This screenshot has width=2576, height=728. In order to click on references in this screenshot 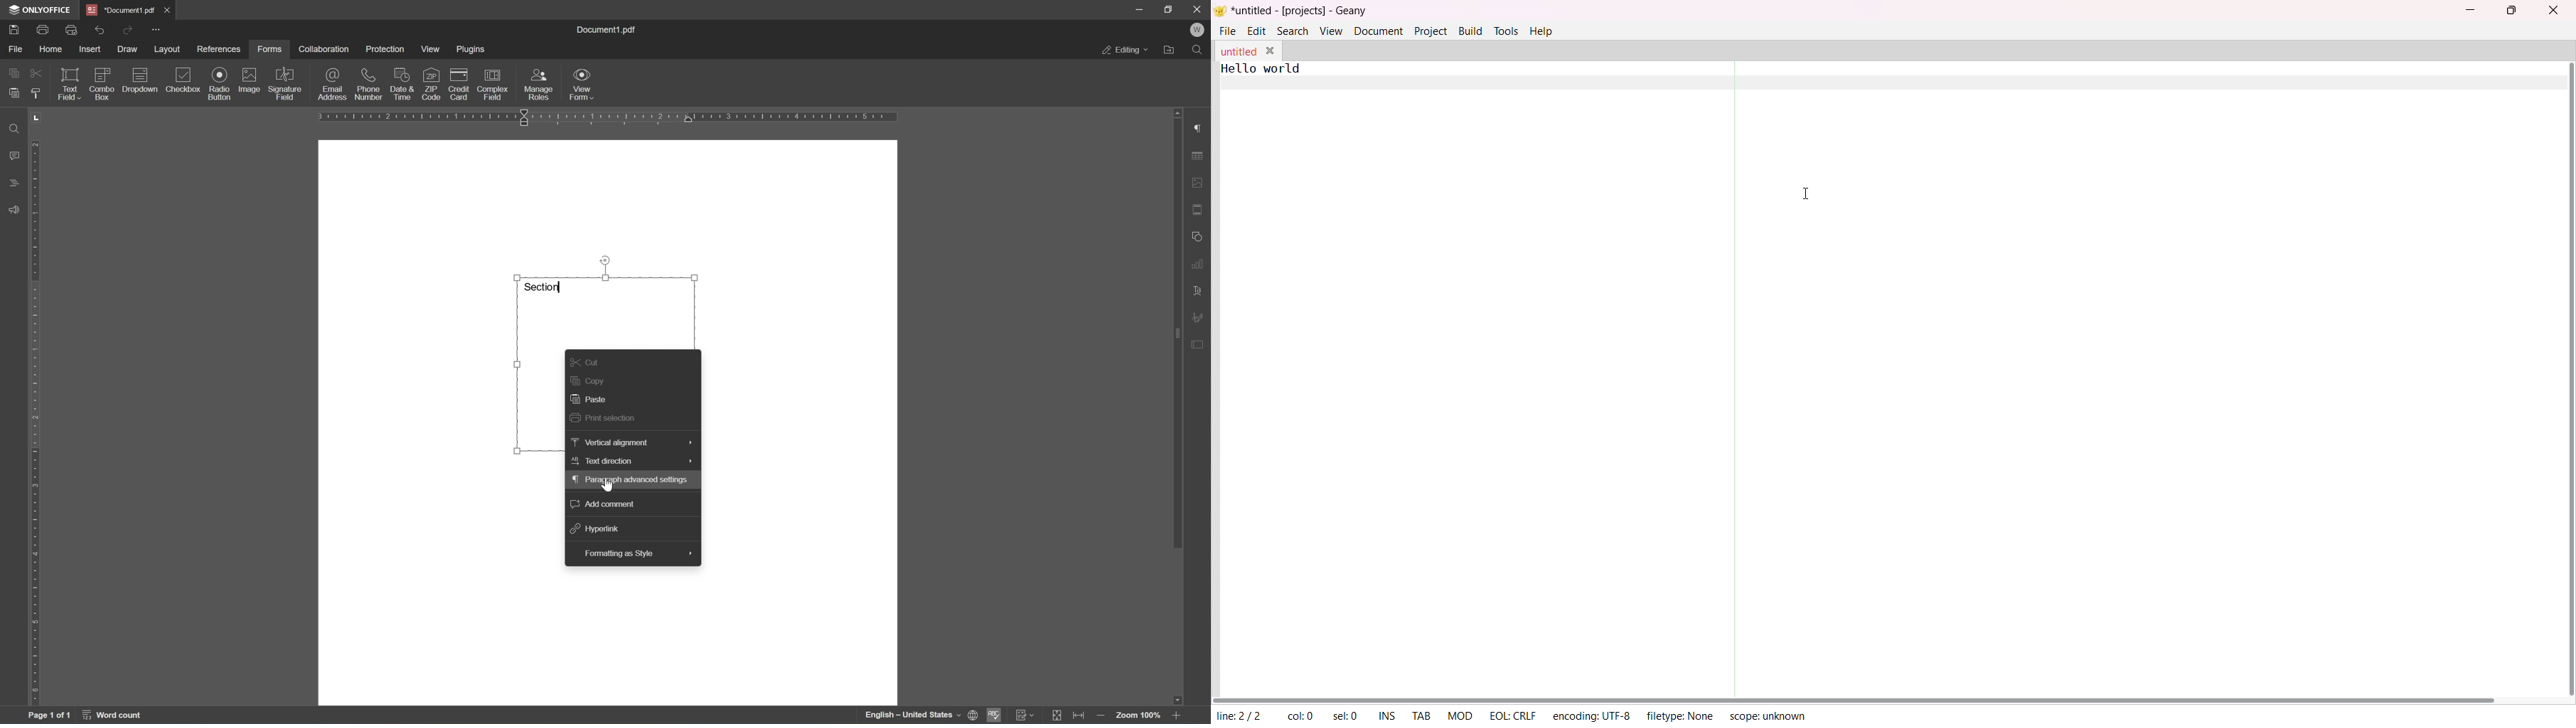, I will do `click(218, 50)`.